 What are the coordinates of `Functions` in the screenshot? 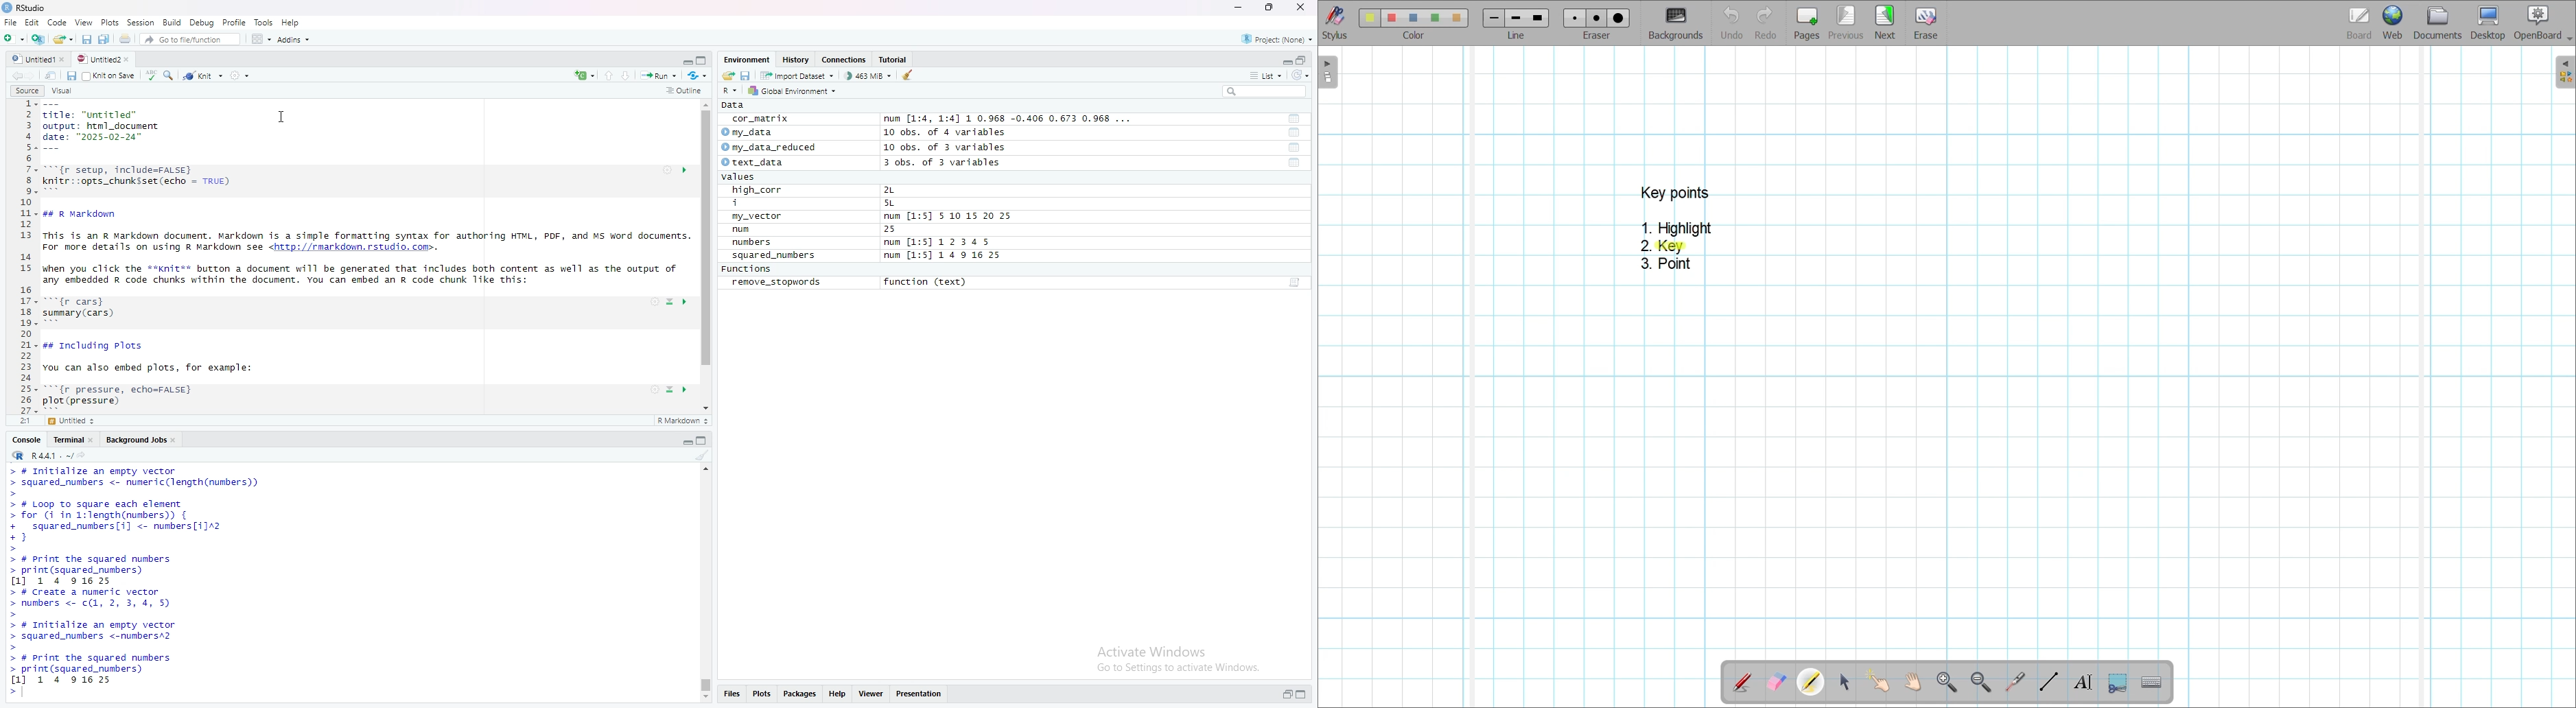 It's located at (747, 268).